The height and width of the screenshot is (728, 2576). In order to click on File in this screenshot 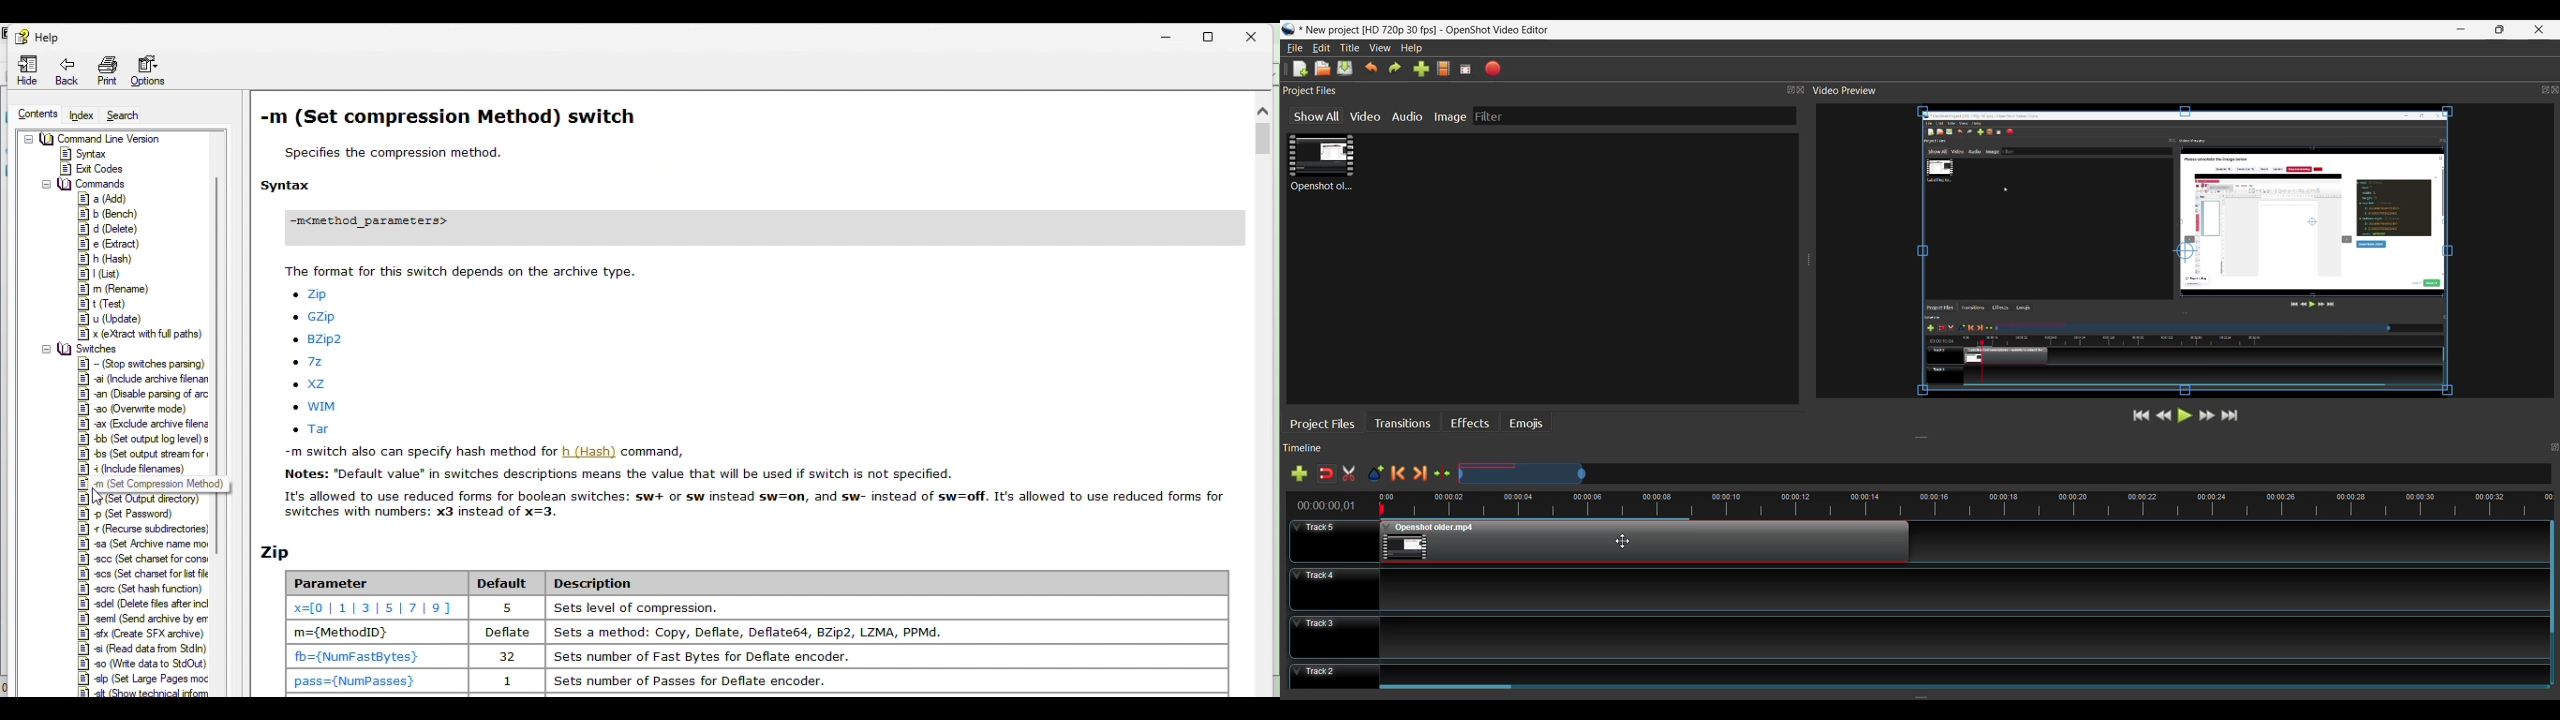, I will do `click(1293, 49)`.